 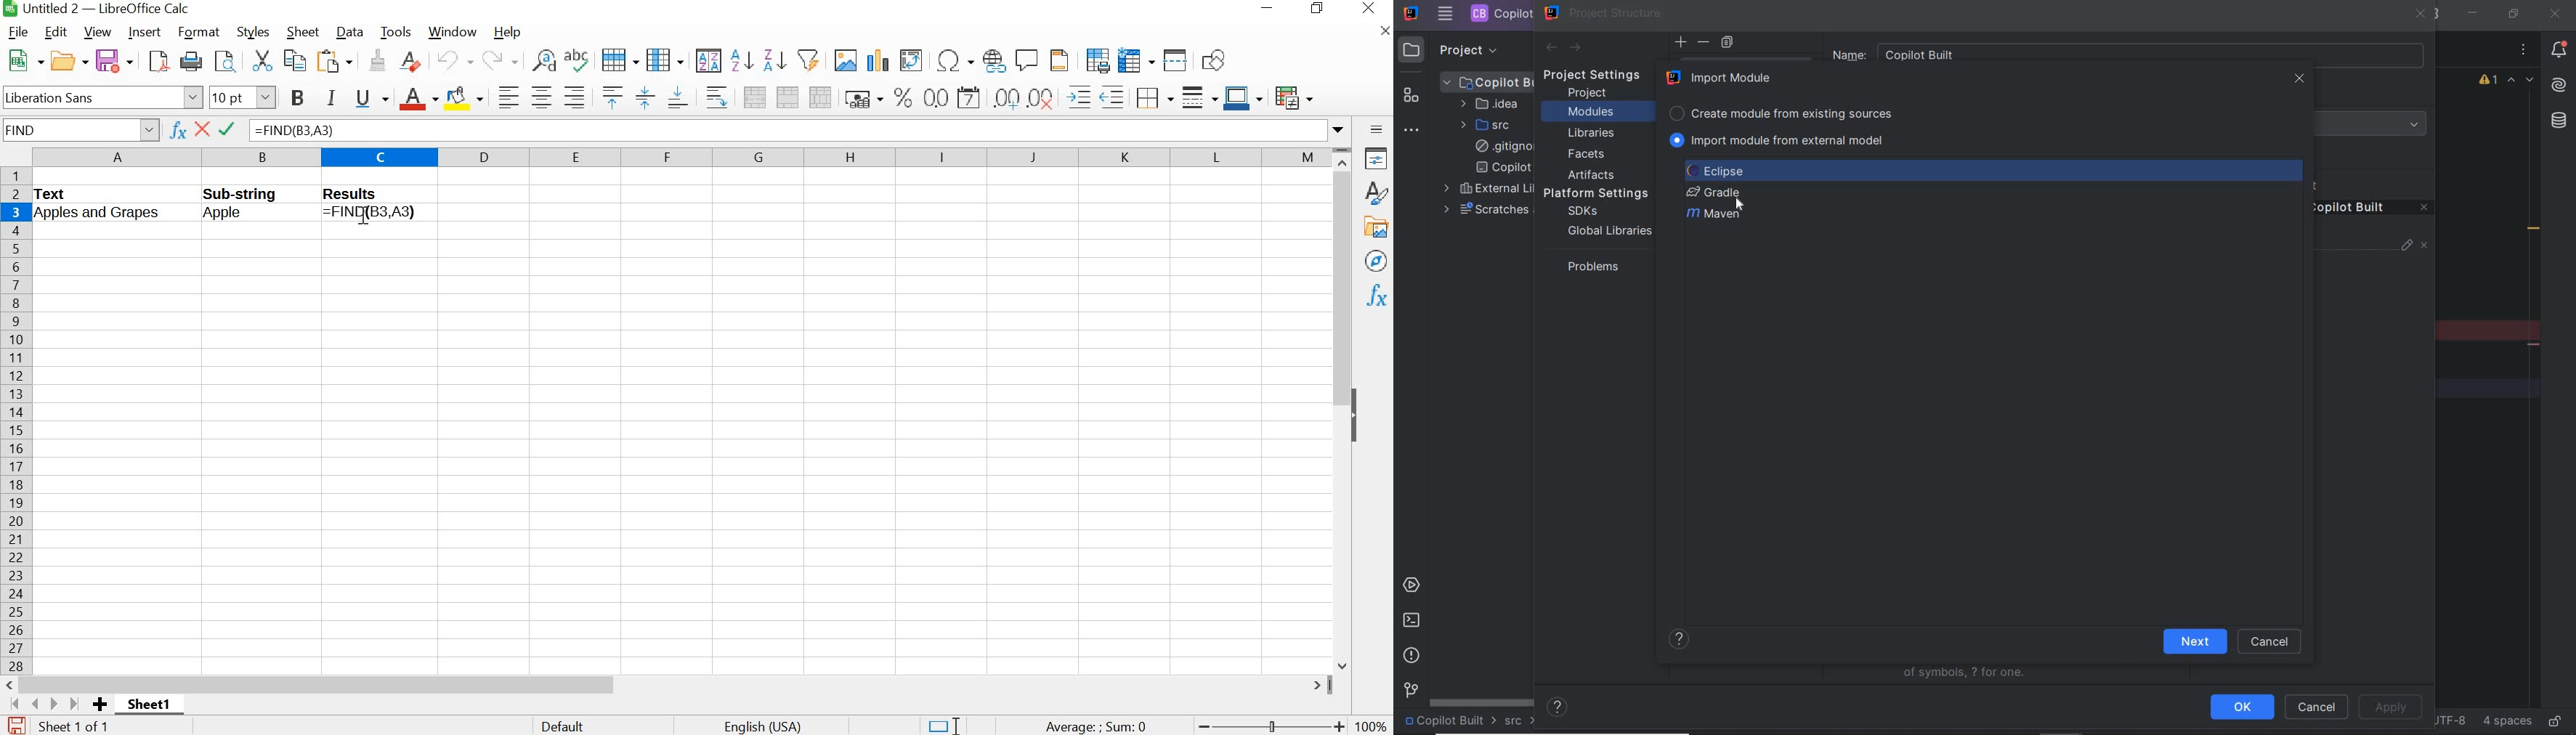 I want to click on insert image, so click(x=845, y=60).